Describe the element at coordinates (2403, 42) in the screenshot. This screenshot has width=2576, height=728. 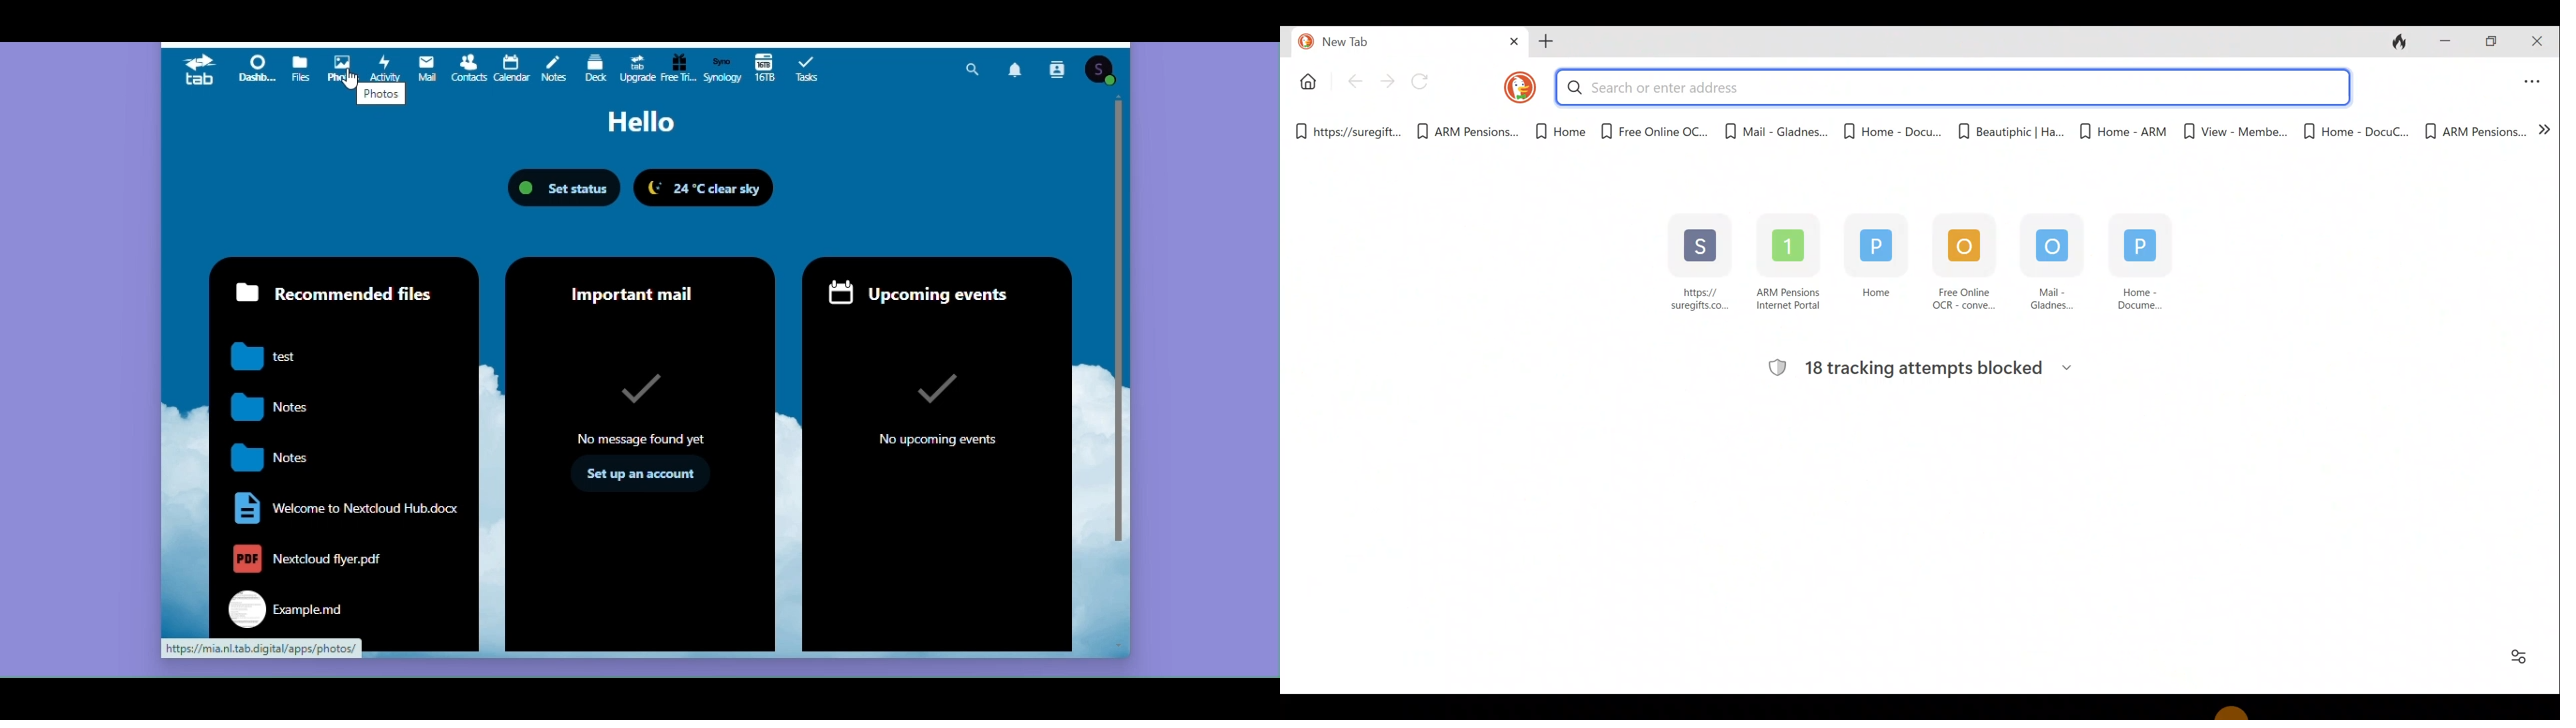
I see `Close tabs and clear data` at that location.